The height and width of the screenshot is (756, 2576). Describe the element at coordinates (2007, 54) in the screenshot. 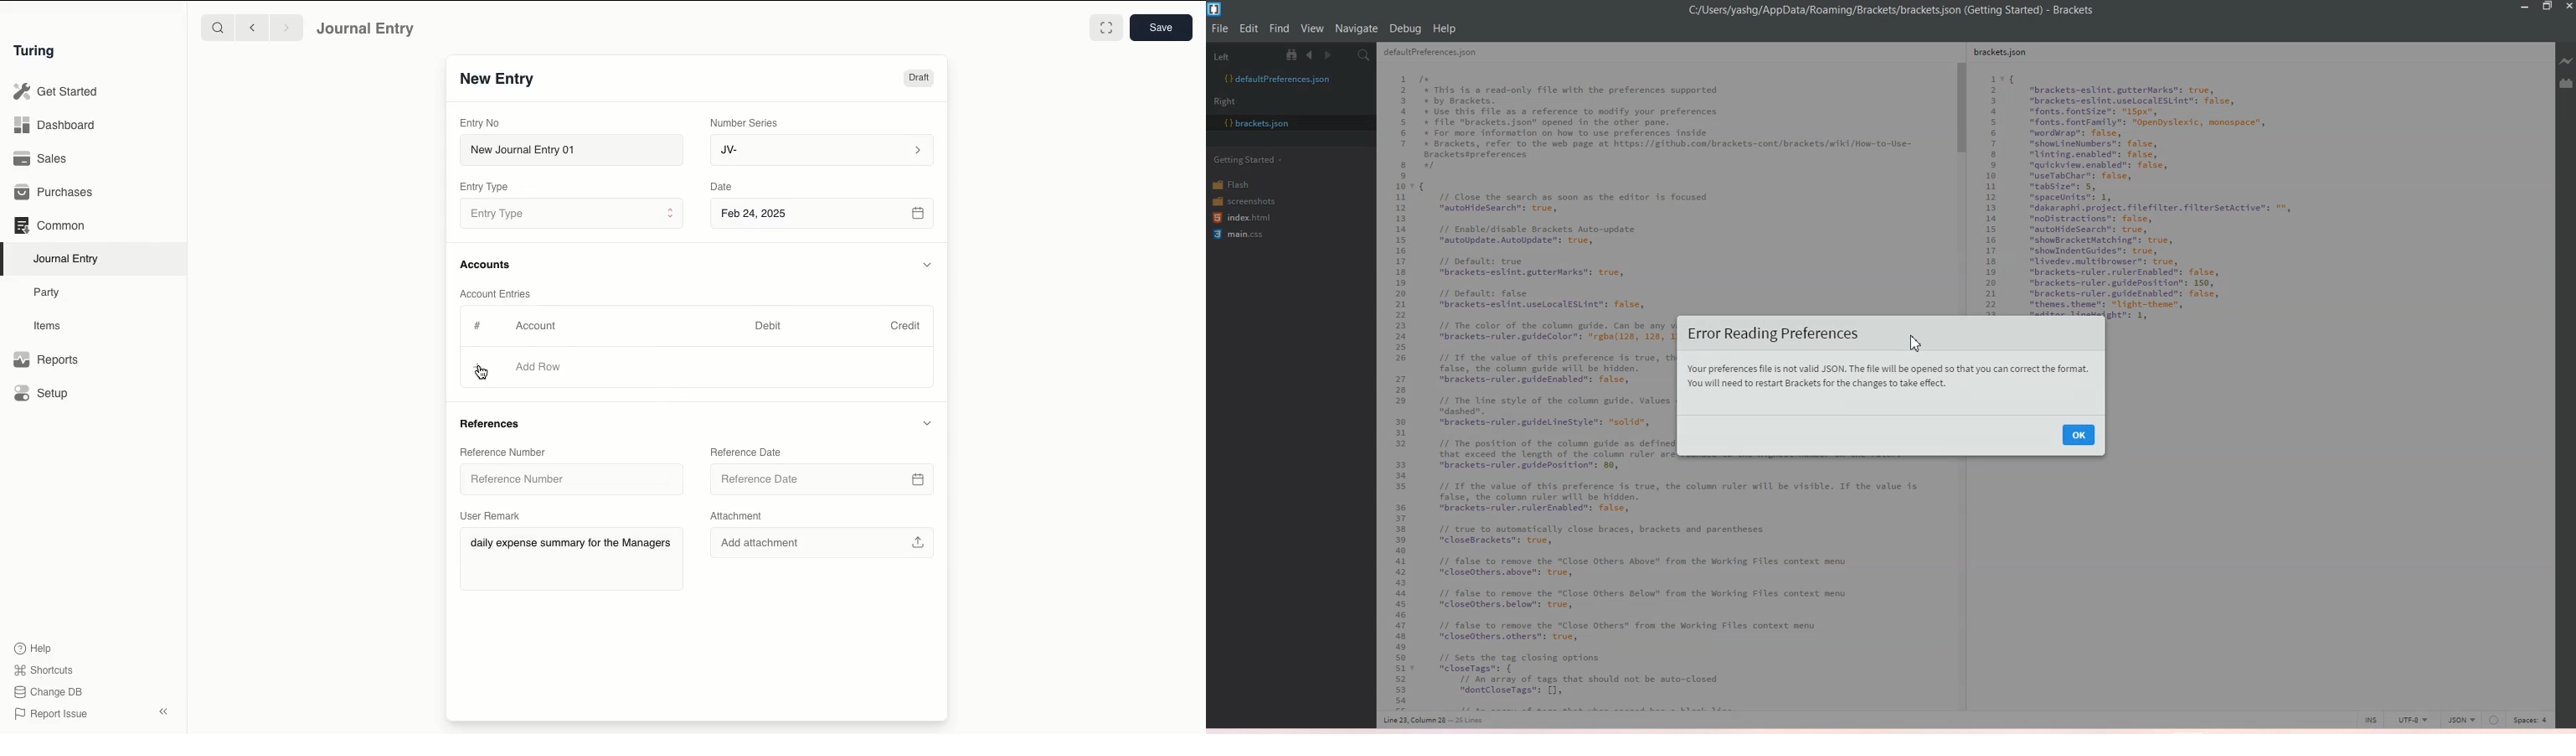

I see `brackets.json` at that location.